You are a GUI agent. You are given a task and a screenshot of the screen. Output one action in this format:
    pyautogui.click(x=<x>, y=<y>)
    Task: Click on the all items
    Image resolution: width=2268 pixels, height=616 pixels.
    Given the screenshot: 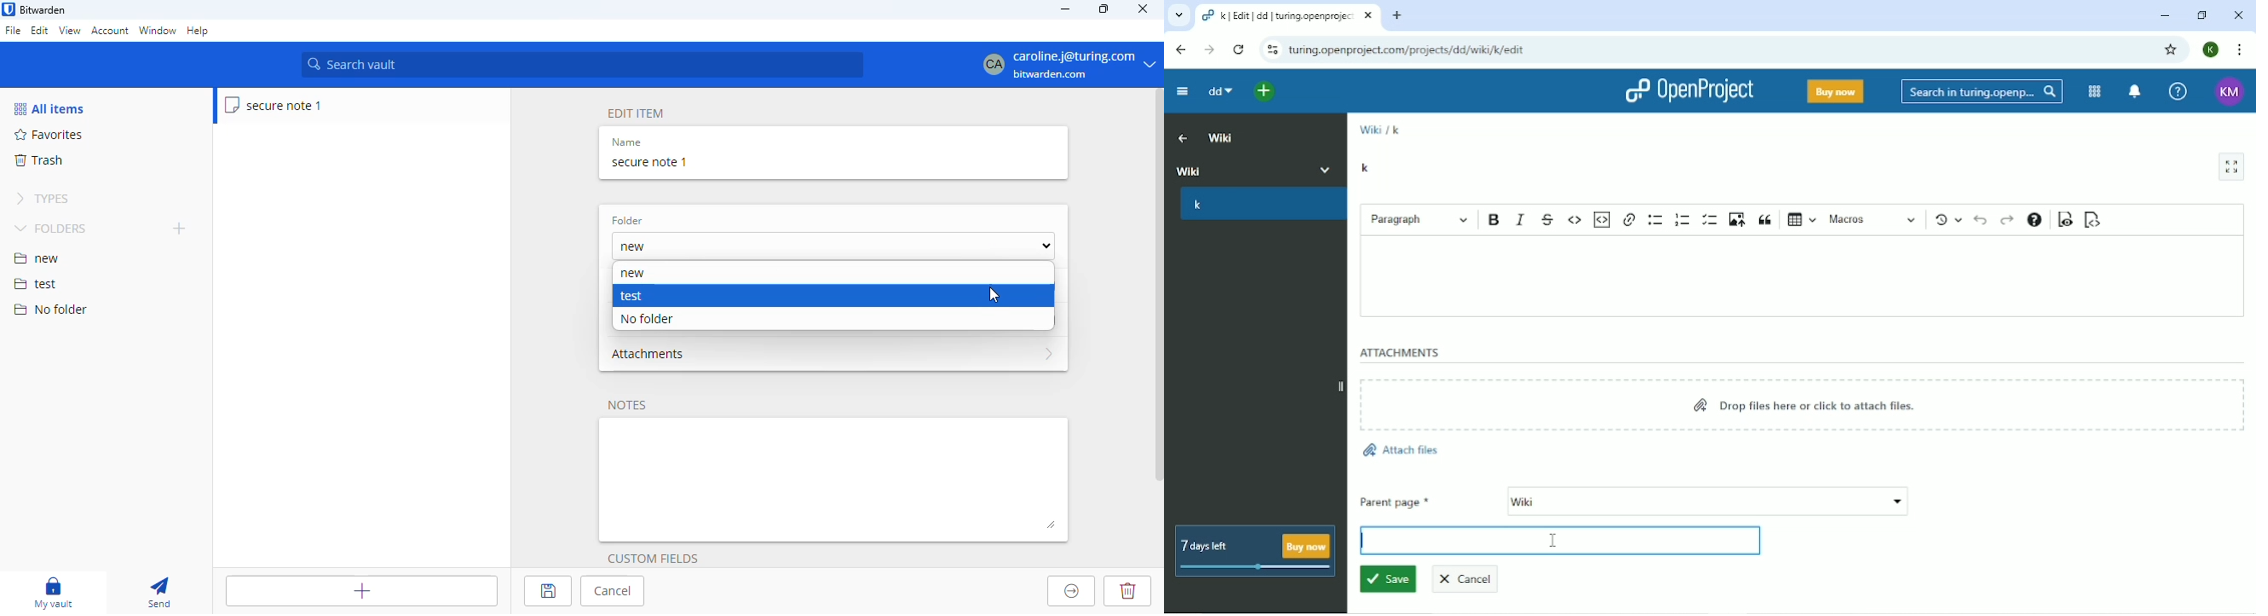 What is the action you would take?
    pyautogui.click(x=49, y=108)
    